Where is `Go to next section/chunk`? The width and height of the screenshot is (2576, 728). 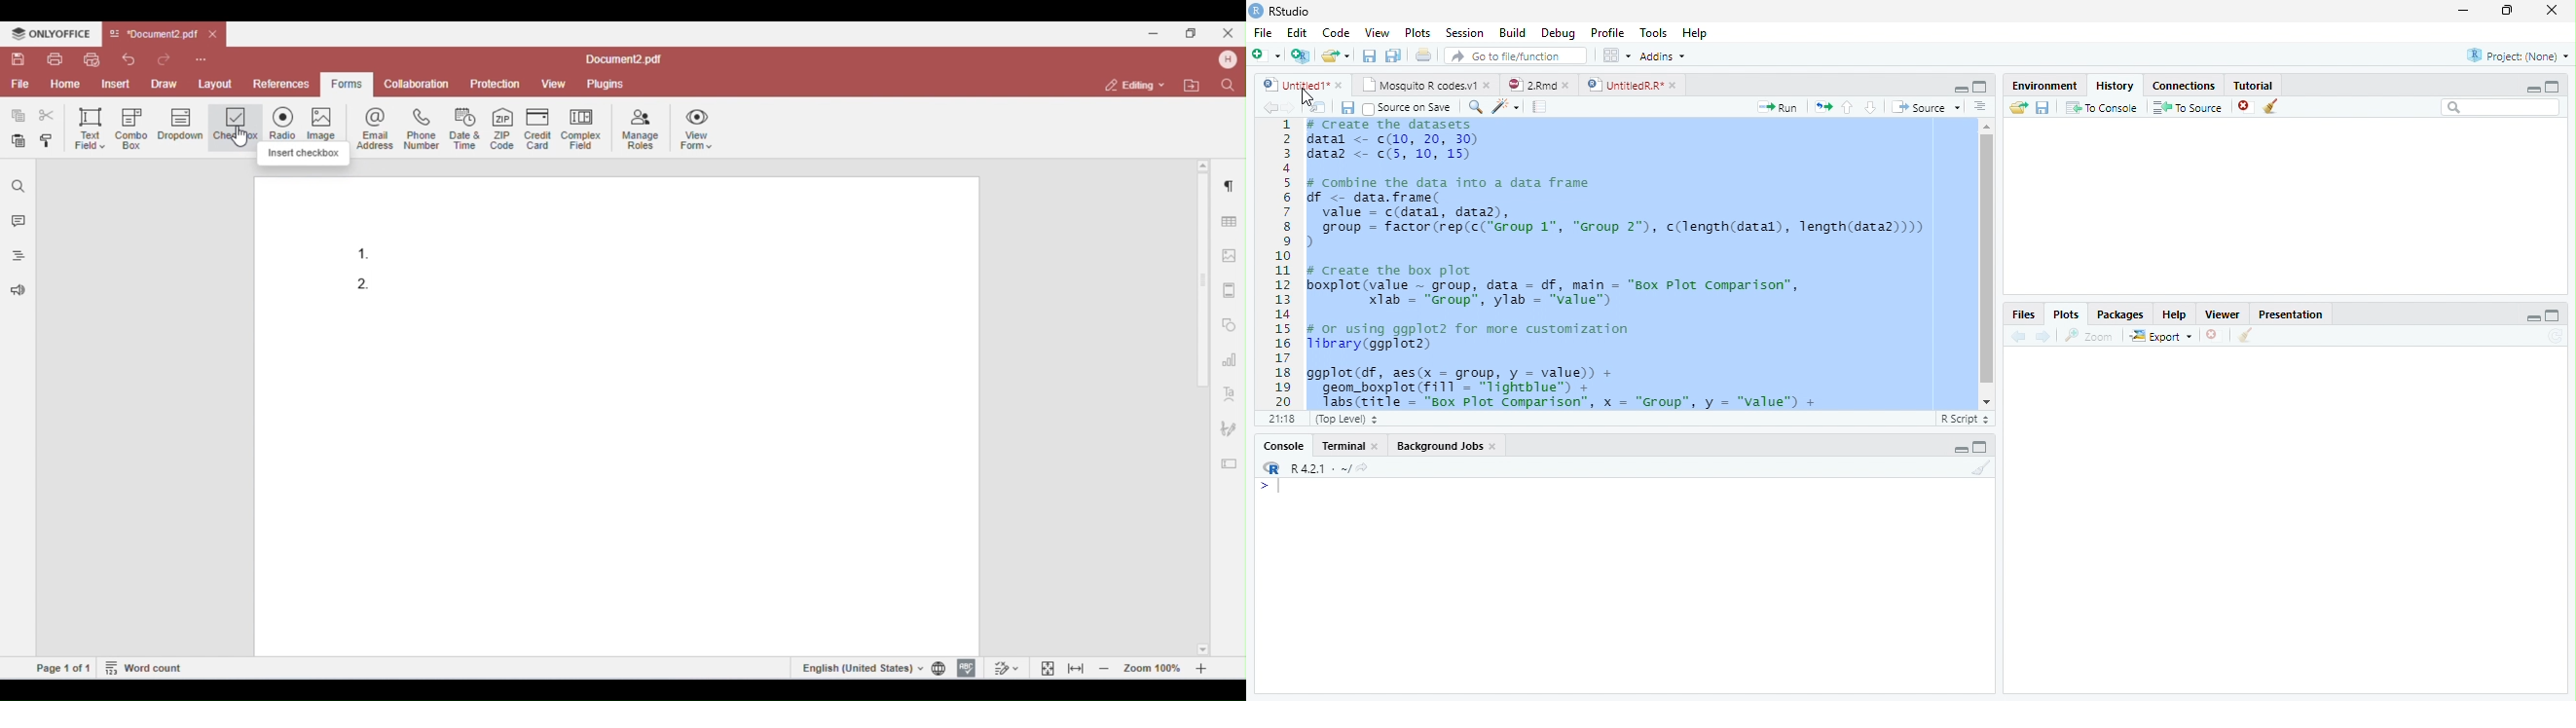 Go to next section/chunk is located at coordinates (1870, 108).